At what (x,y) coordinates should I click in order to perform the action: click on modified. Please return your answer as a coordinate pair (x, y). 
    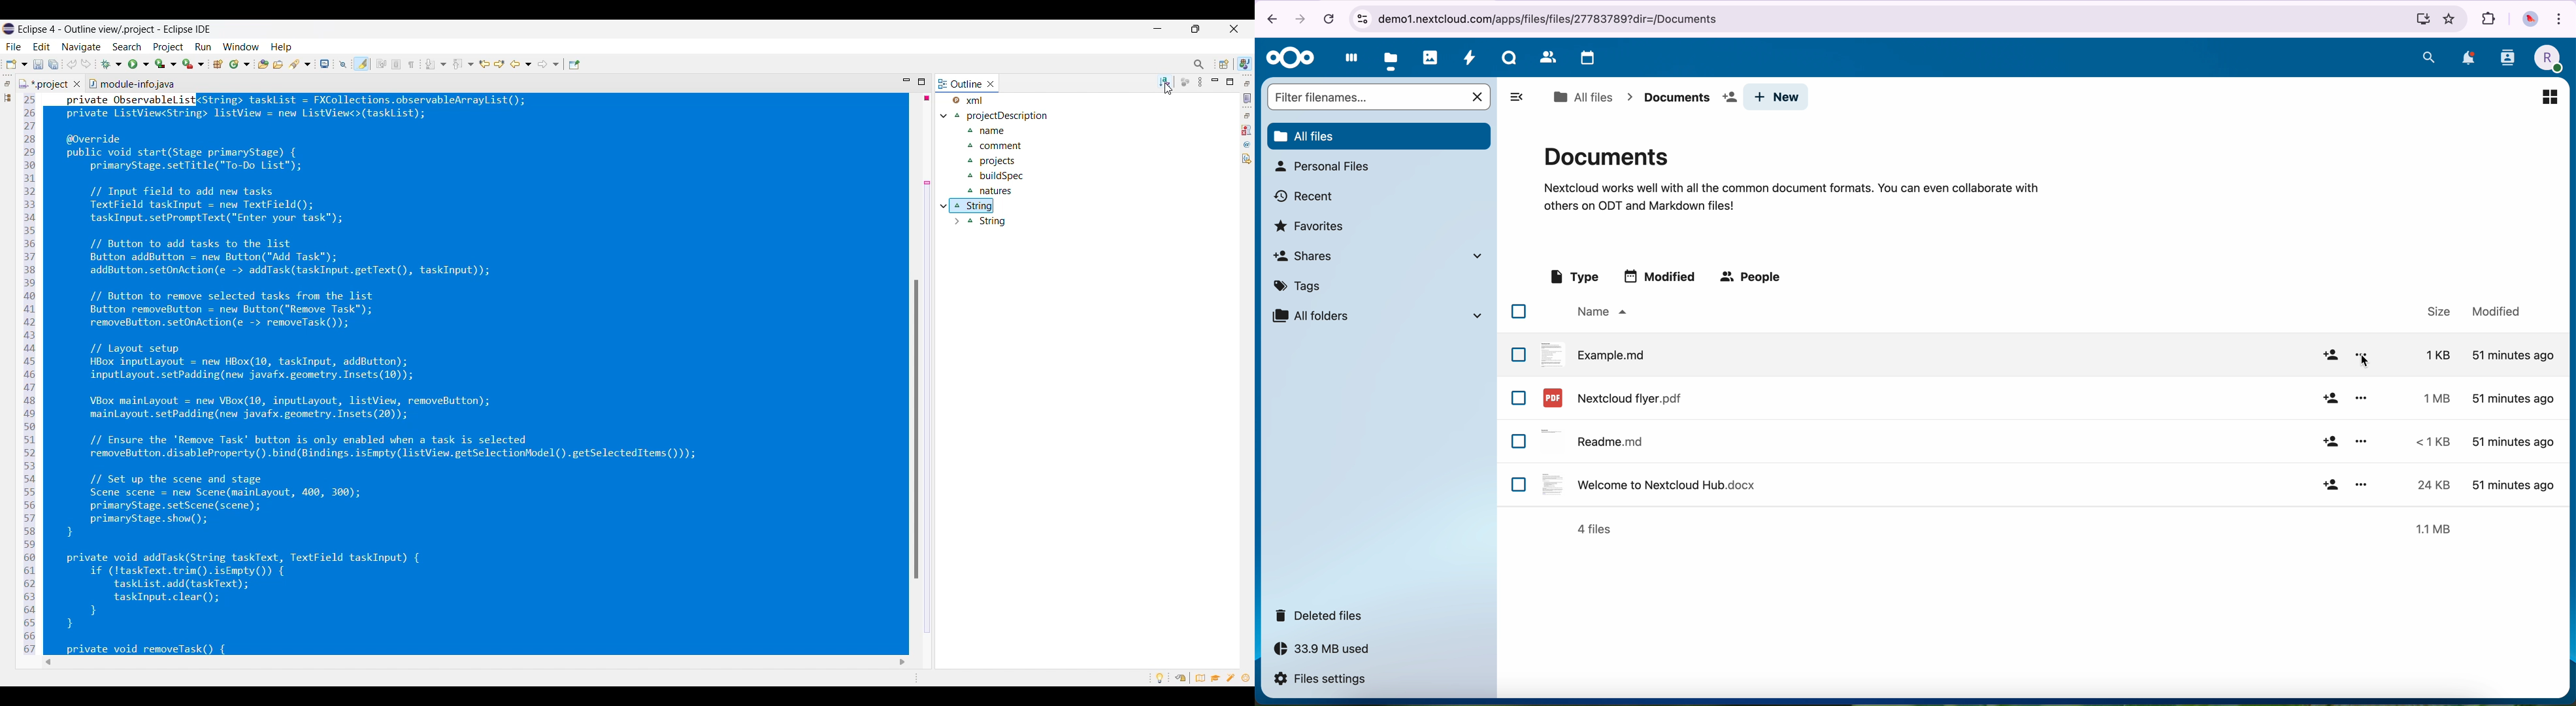
    Looking at the image, I should click on (2513, 484).